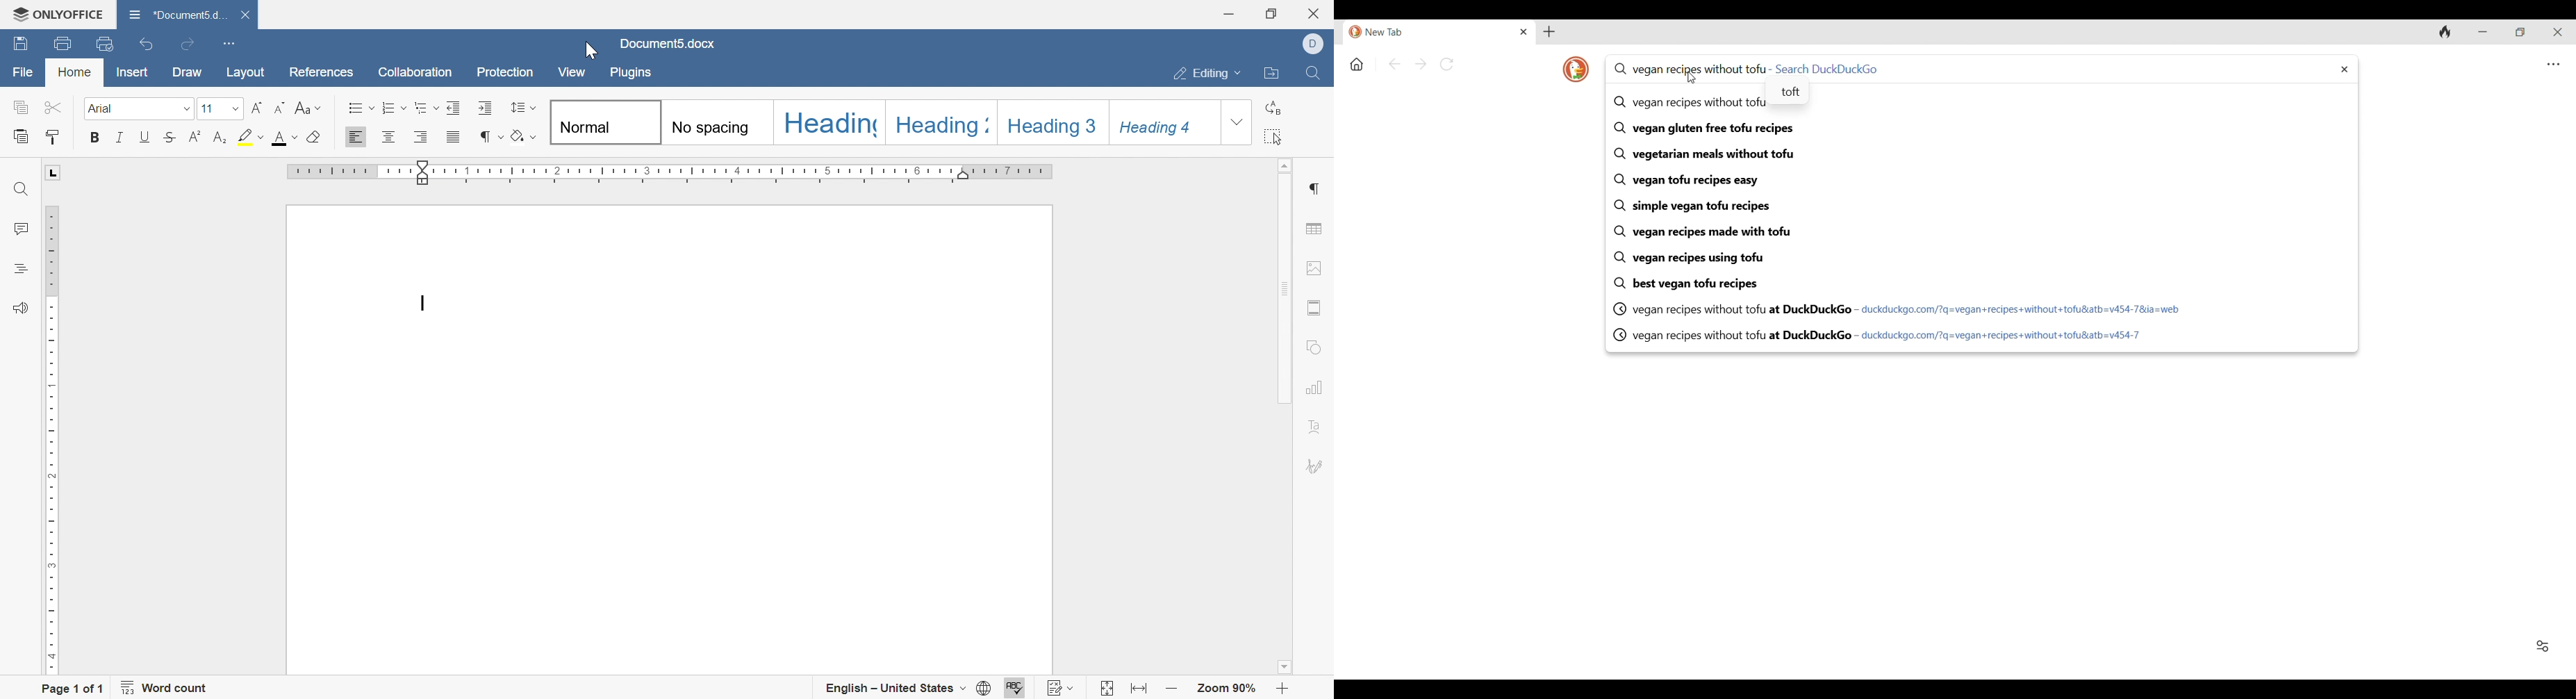 The width and height of the screenshot is (2576, 700). Describe the element at coordinates (186, 74) in the screenshot. I see `draw` at that location.